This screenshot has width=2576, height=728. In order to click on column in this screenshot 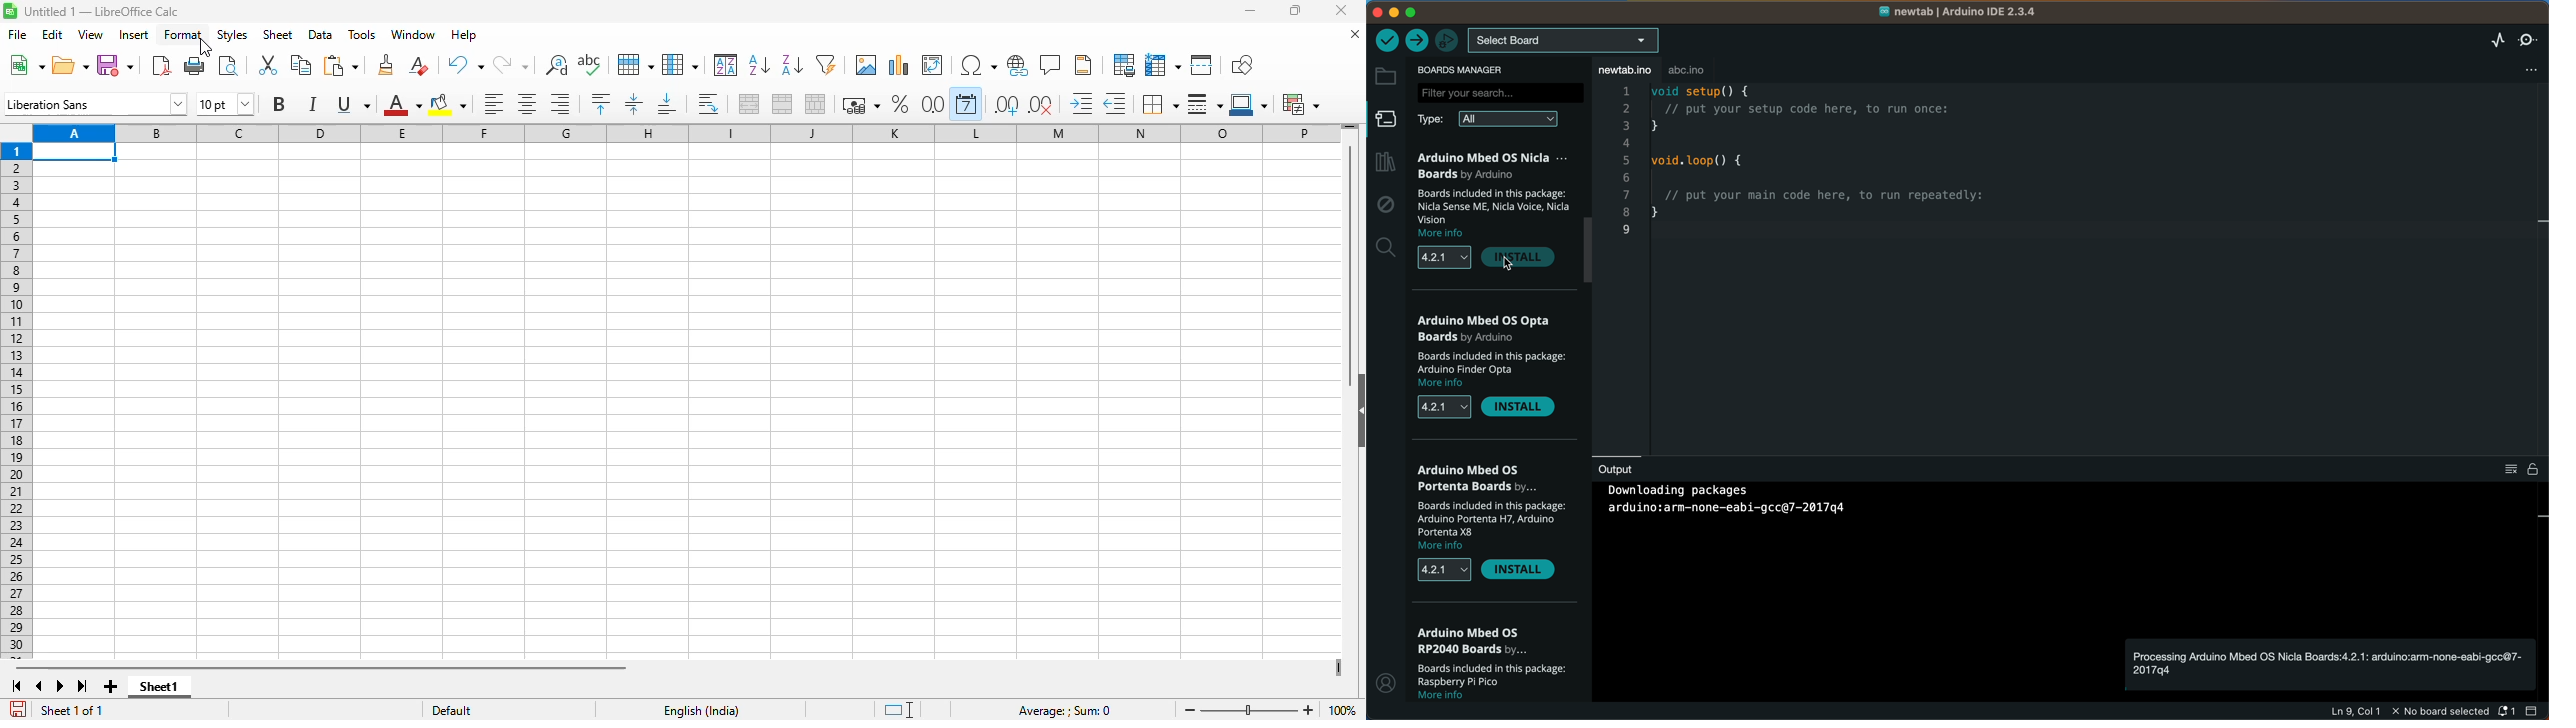, I will do `click(680, 65)`.